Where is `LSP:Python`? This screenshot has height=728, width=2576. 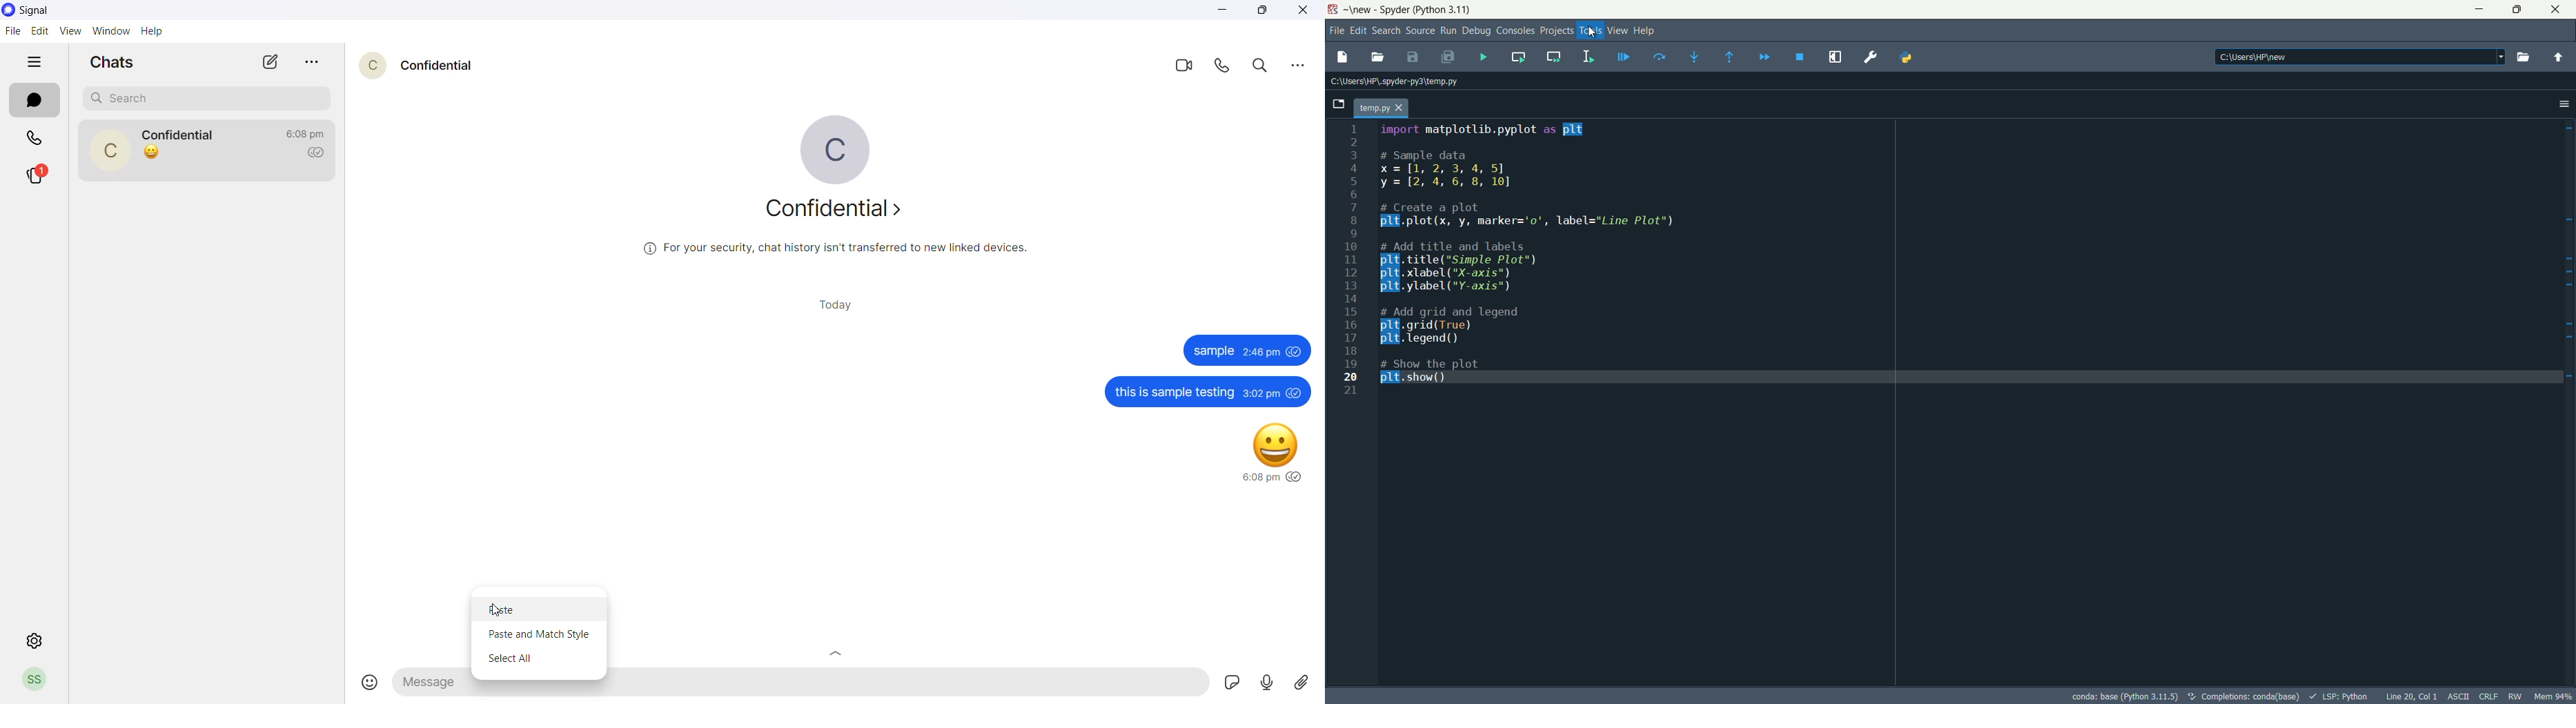
LSP:Python is located at coordinates (2340, 697).